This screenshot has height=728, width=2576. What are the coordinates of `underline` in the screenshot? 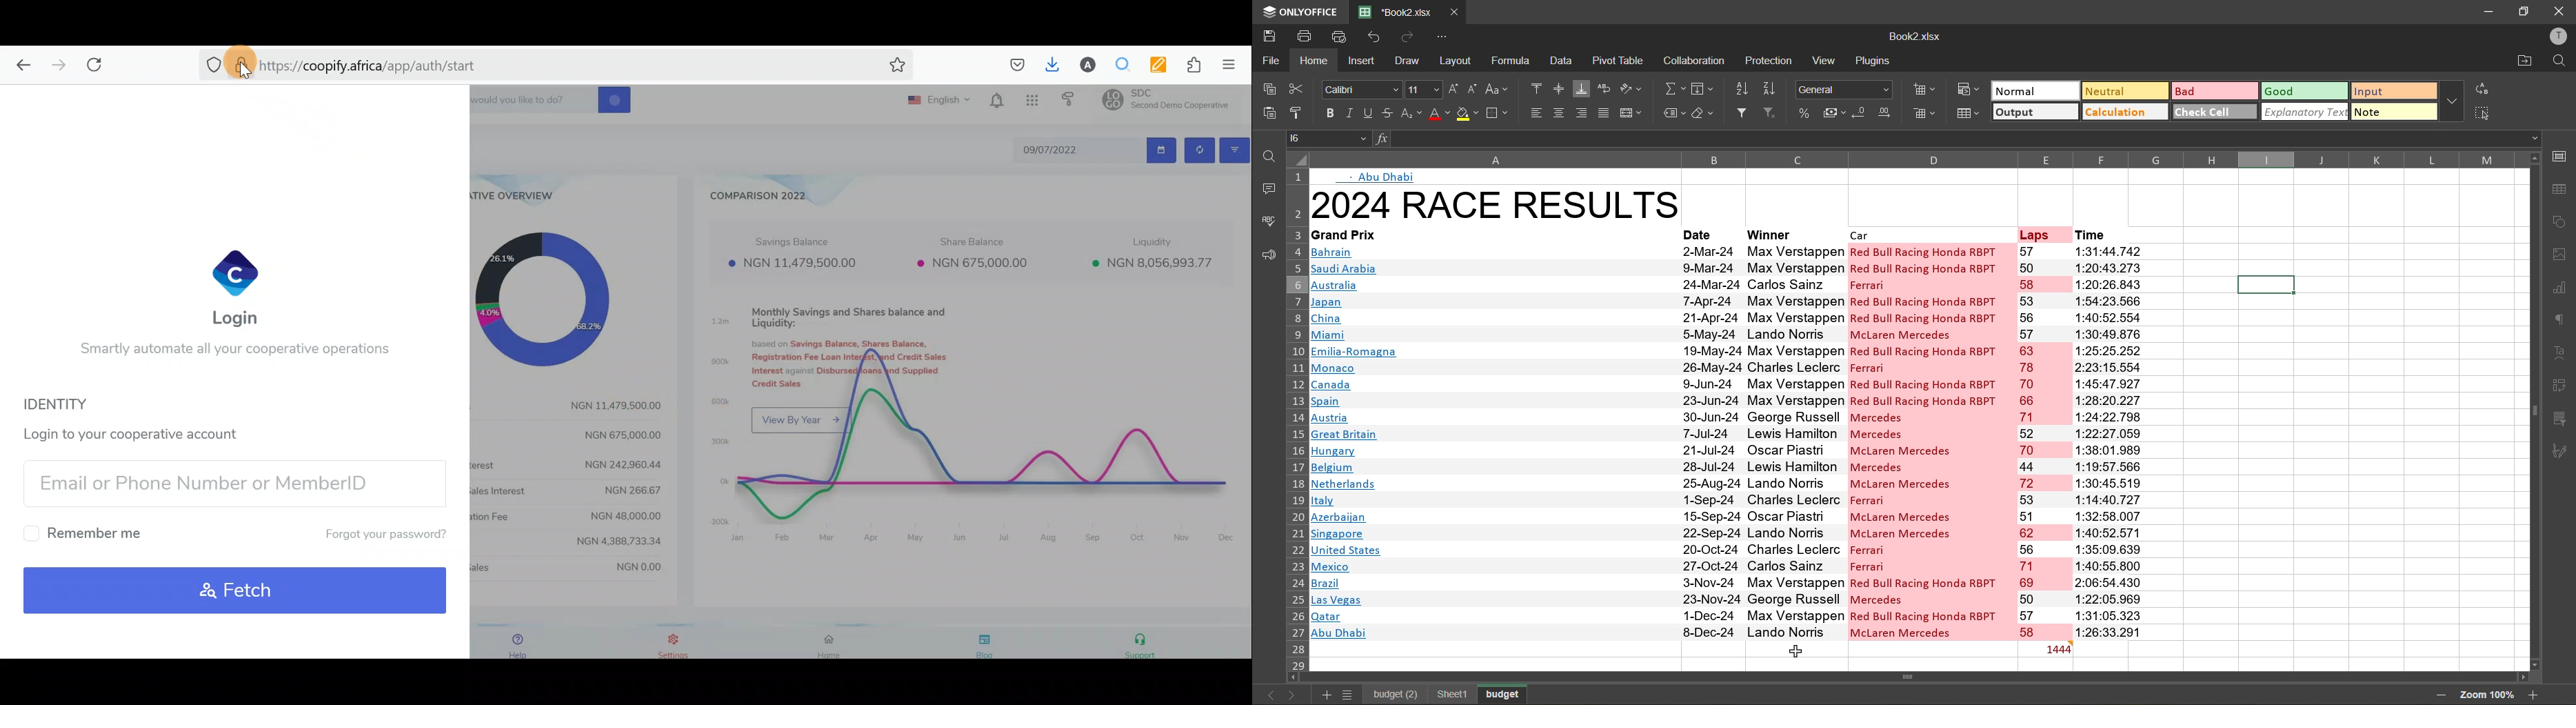 It's located at (1367, 115).